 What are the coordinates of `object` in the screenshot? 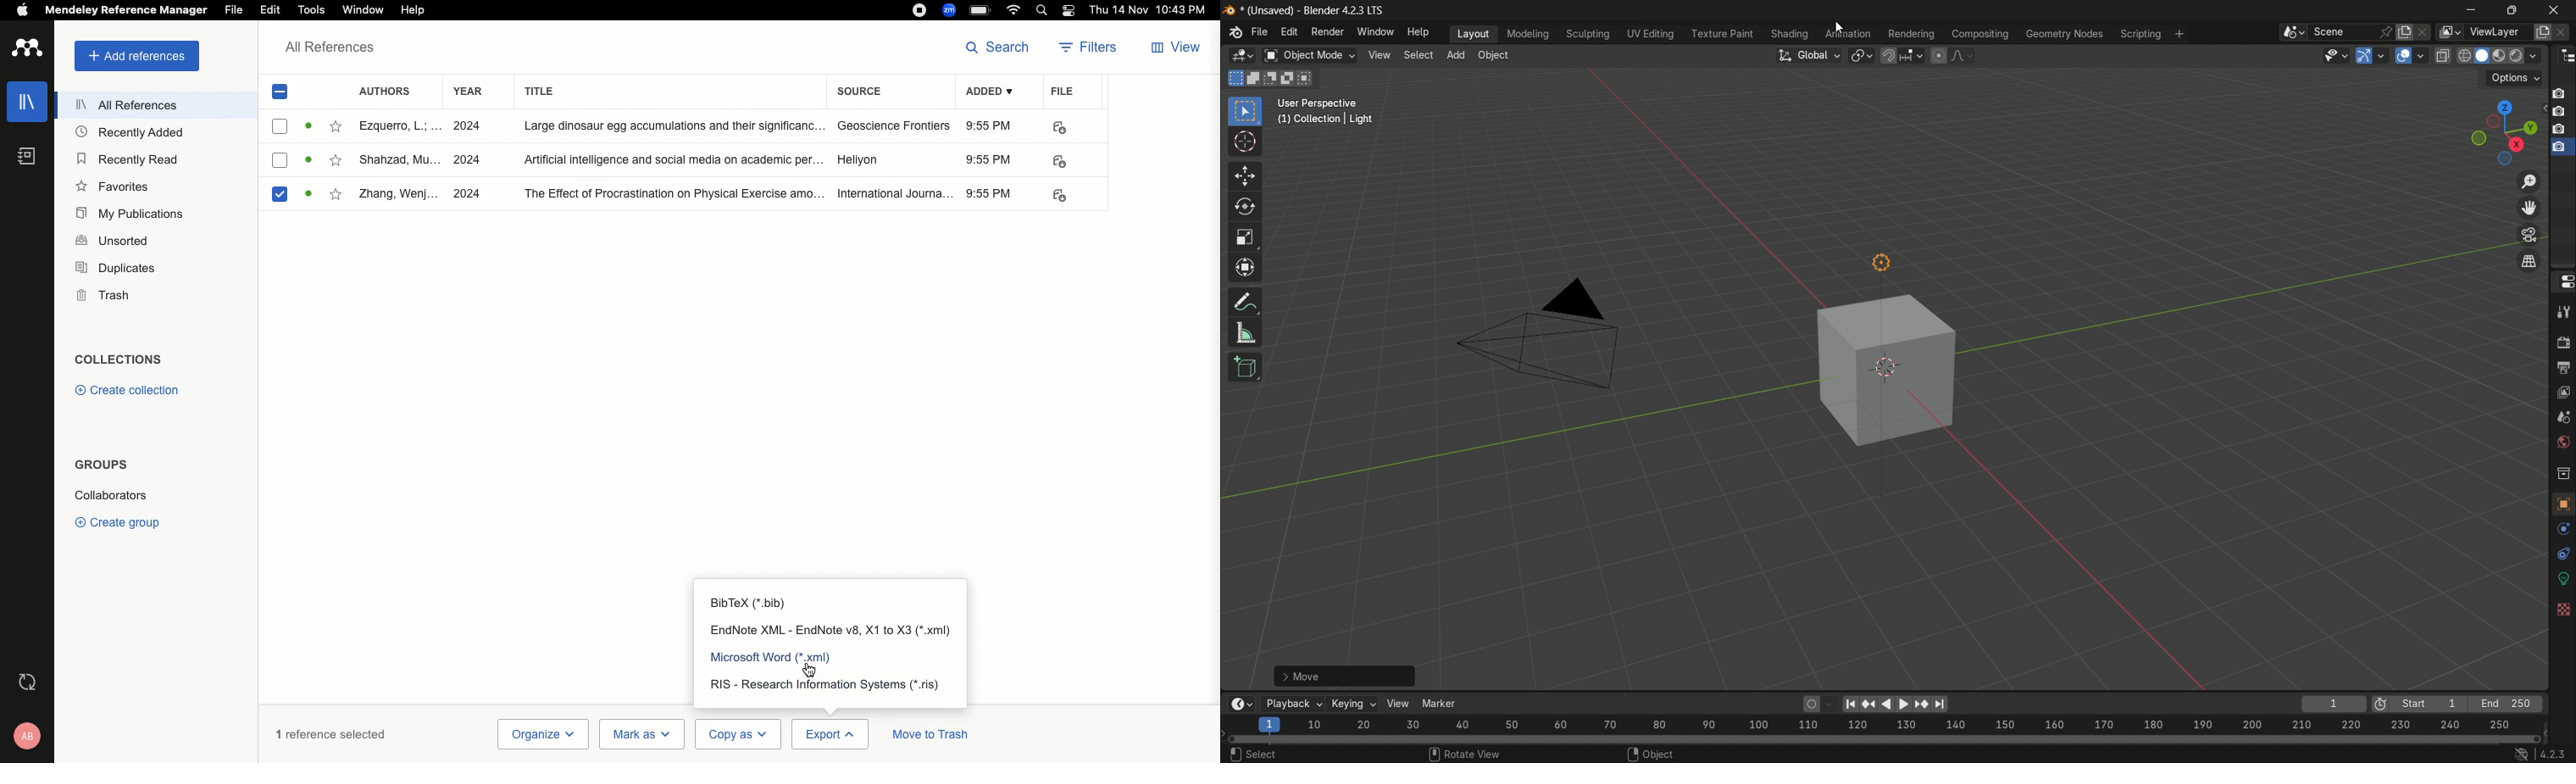 It's located at (2562, 507).